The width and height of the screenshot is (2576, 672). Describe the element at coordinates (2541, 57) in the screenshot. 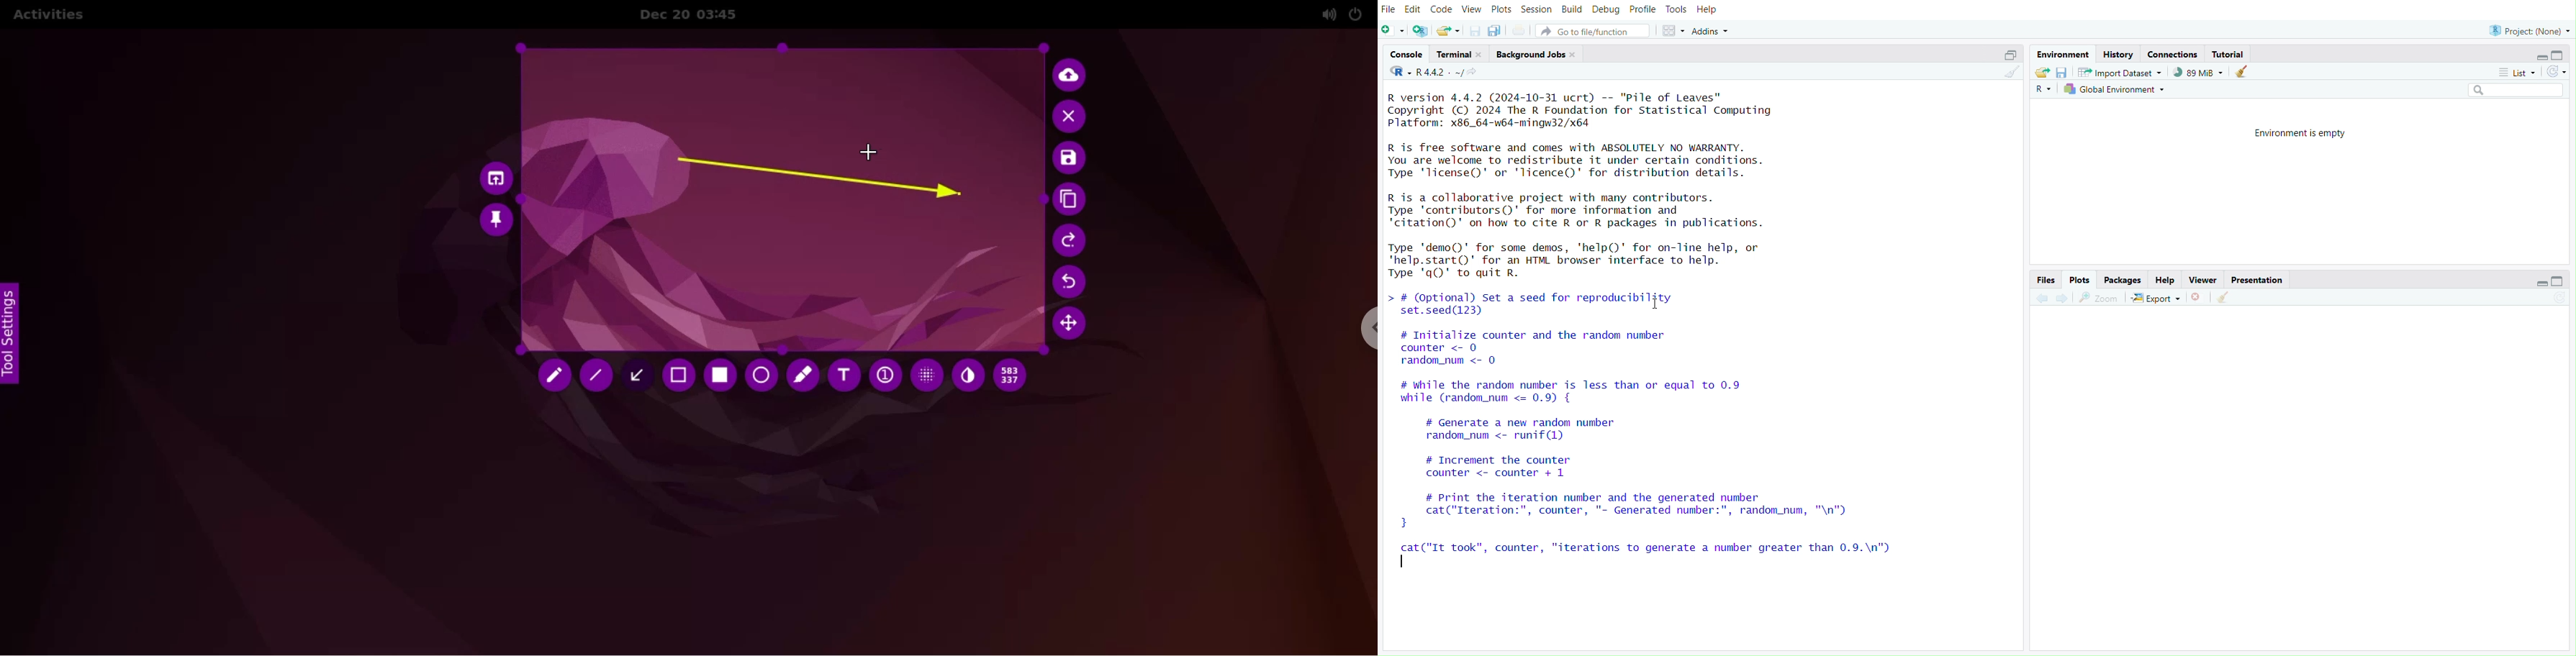

I see `Minimize` at that location.